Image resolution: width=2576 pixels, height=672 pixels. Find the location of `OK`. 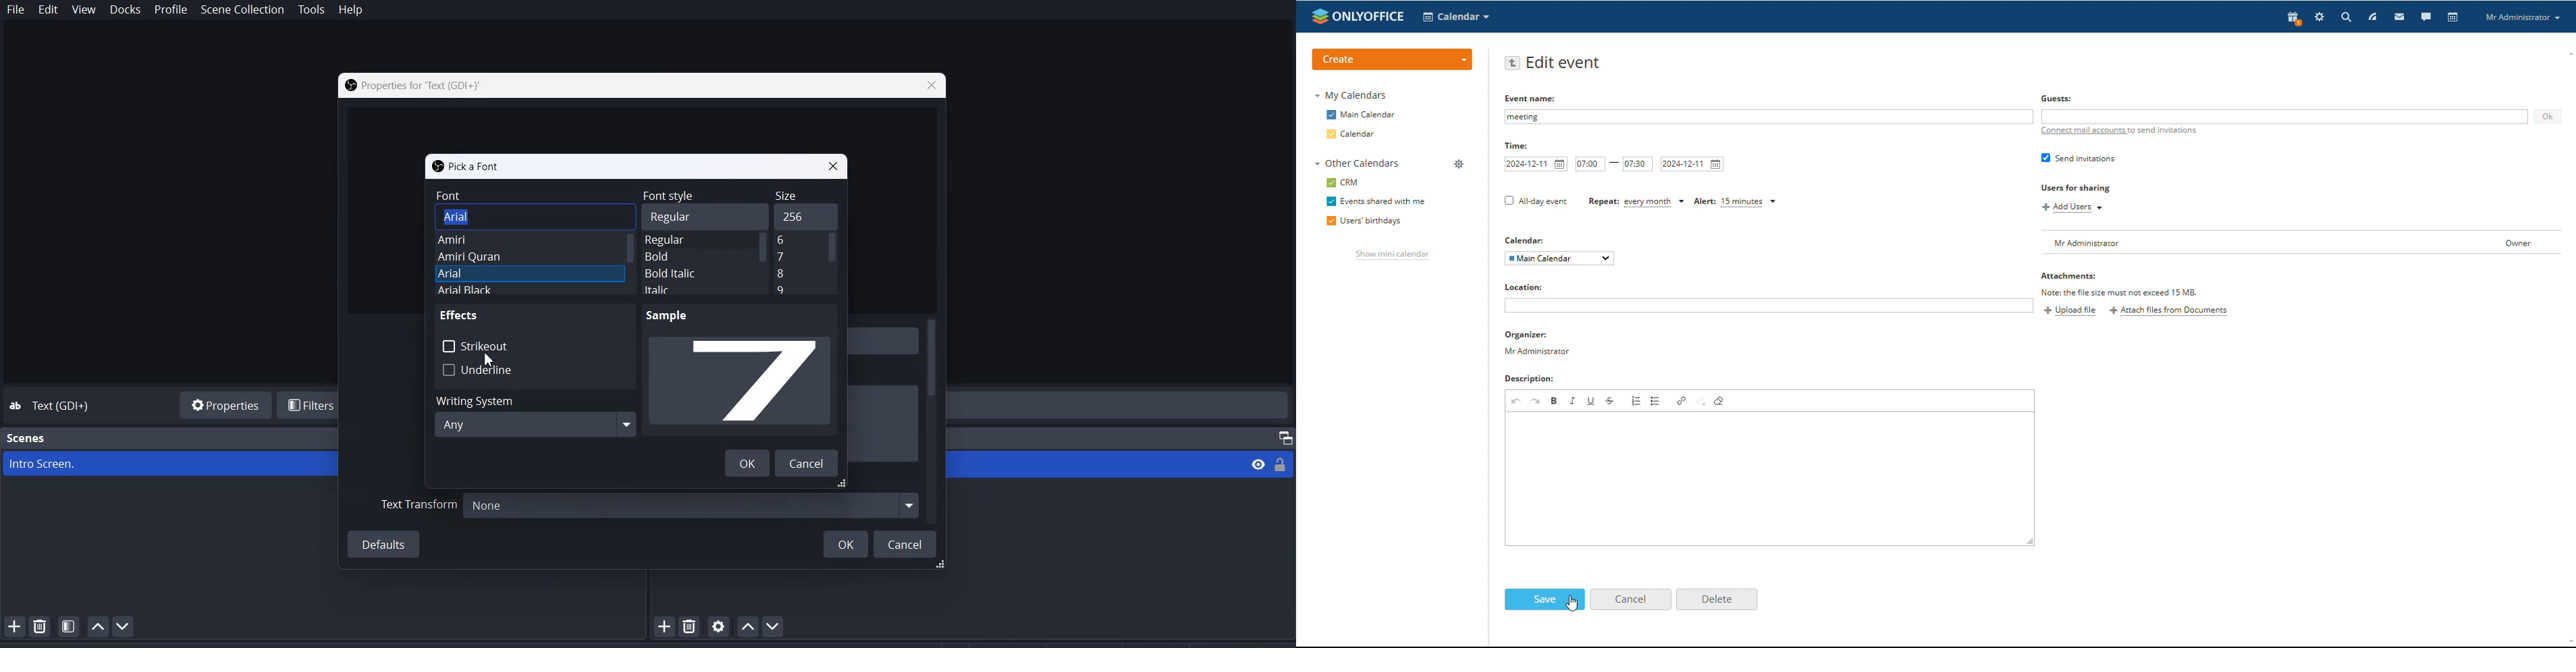

OK is located at coordinates (845, 543).